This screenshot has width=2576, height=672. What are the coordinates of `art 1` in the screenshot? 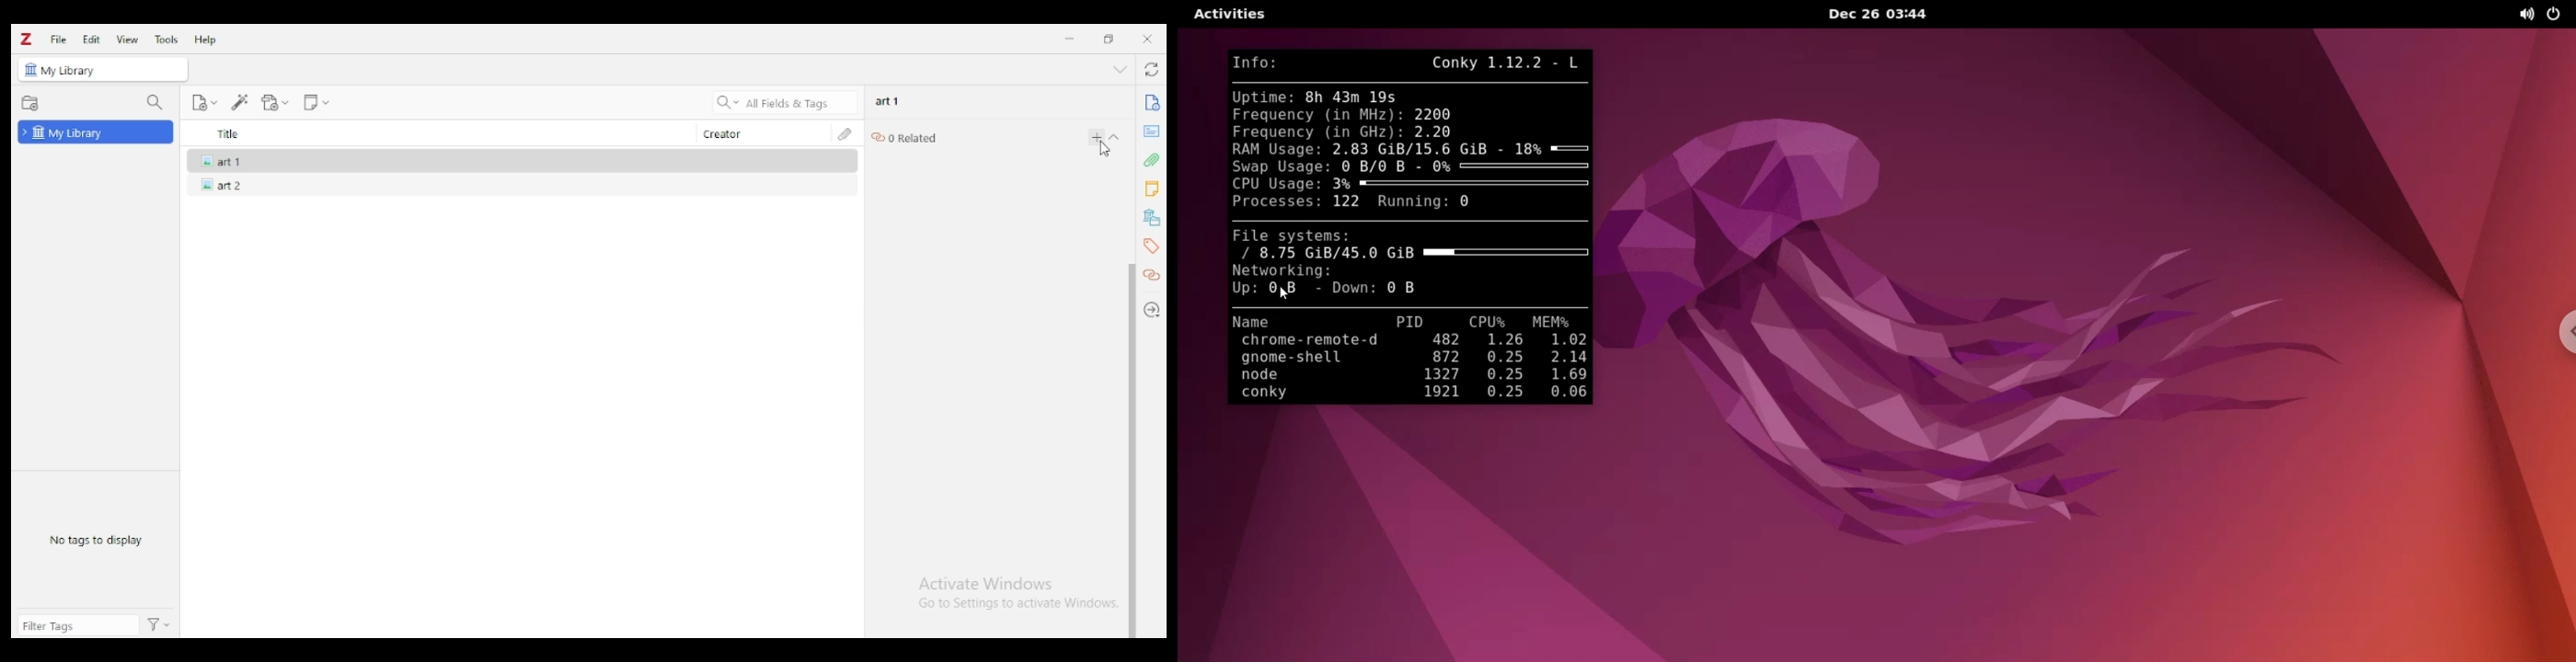 It's located at (218, 159).